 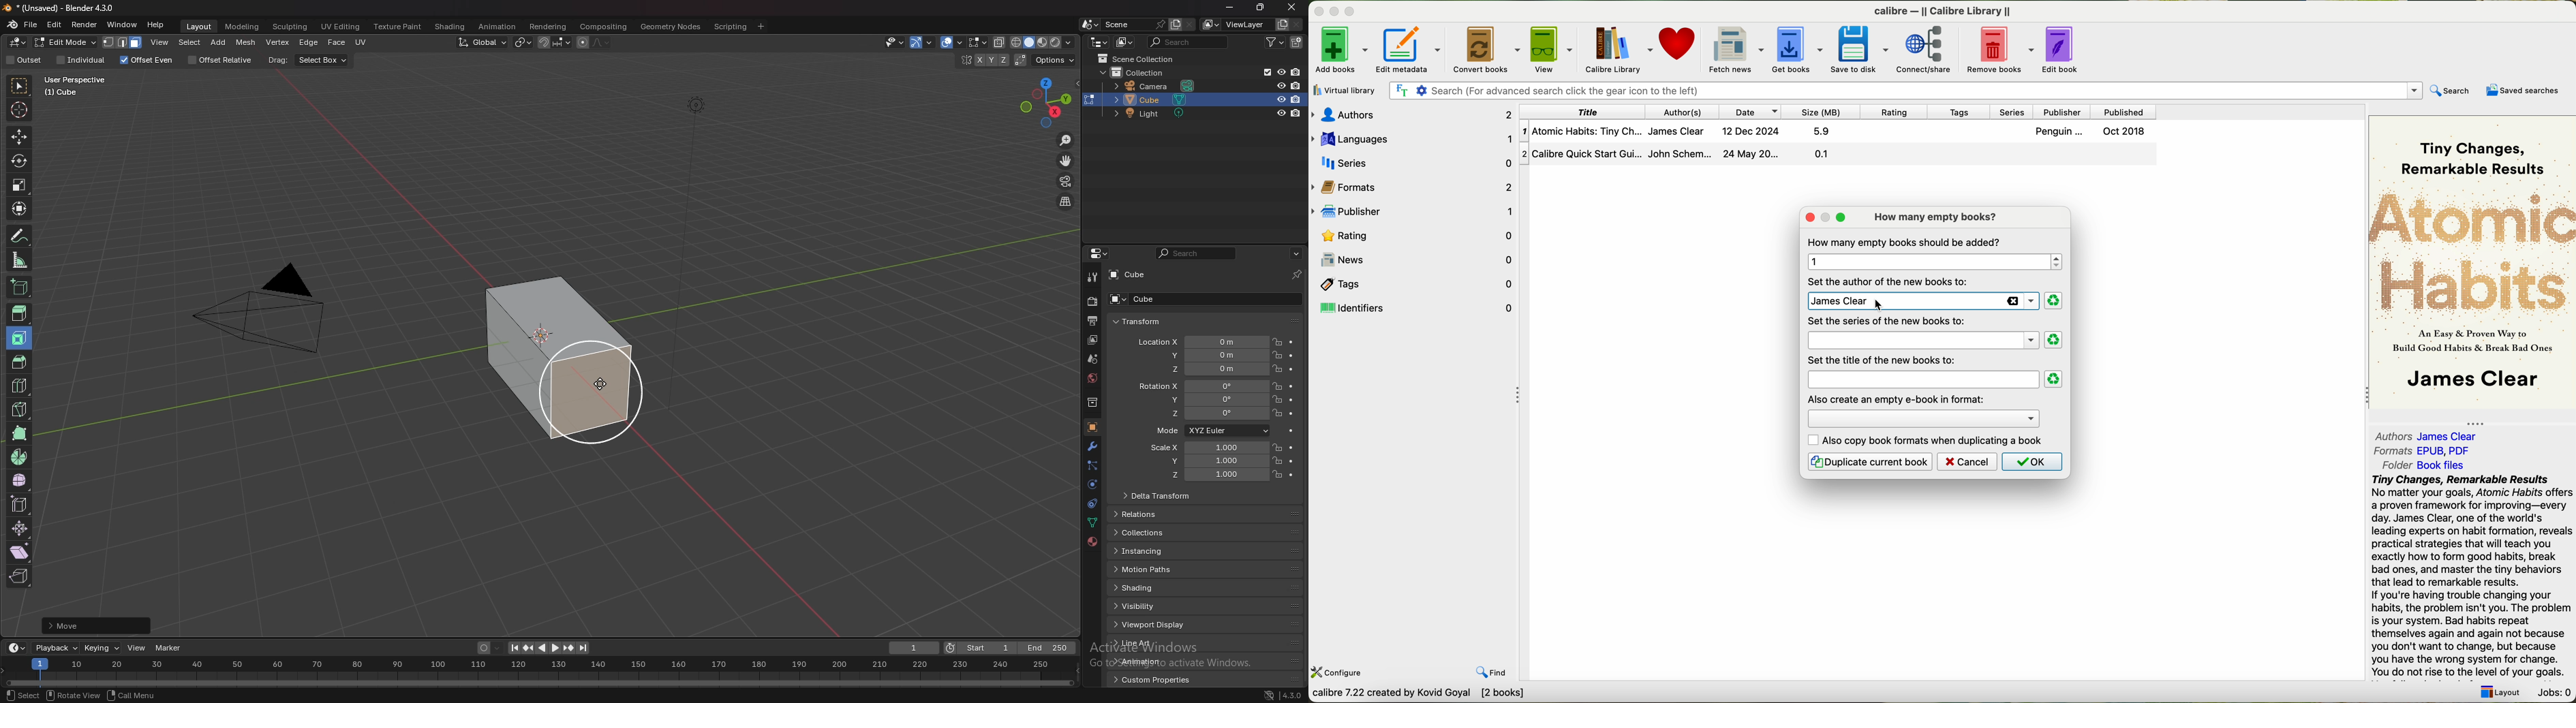 What do you see at coordinates (1154, 625) in the screenshot?
I see `viewport display` at bounding box center [1154, 625].